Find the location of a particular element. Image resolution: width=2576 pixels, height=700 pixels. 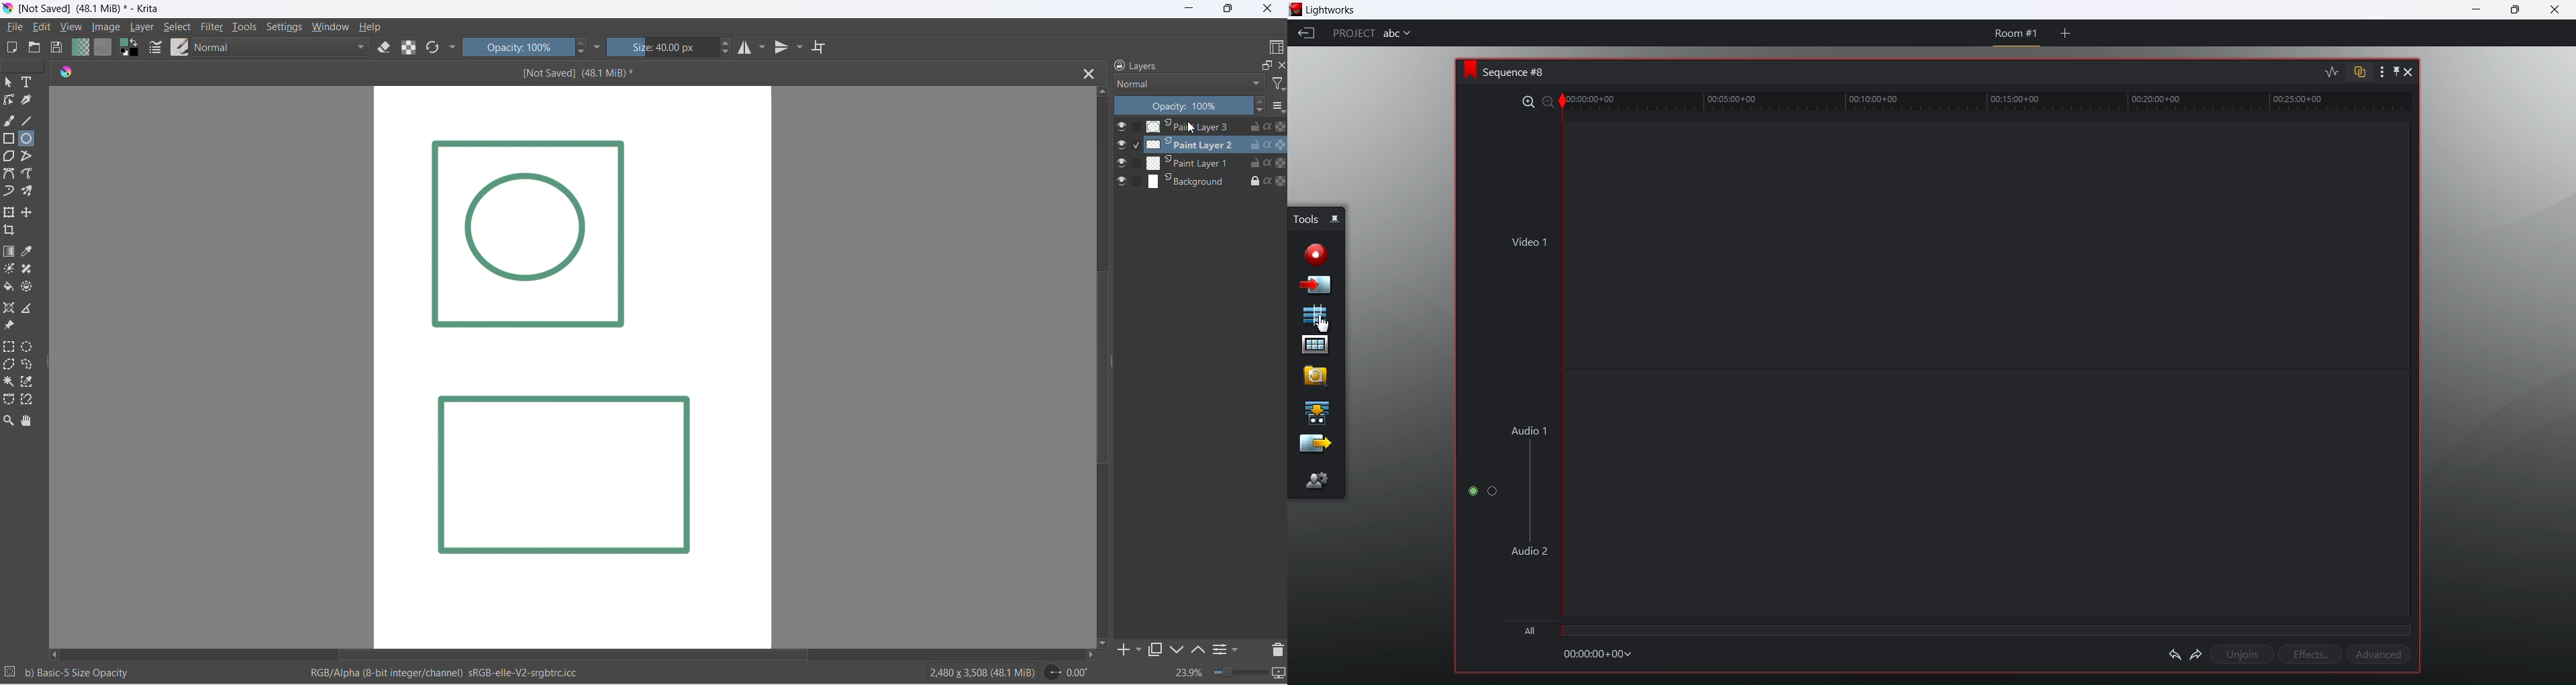

open is located at coordinates (35, 48).